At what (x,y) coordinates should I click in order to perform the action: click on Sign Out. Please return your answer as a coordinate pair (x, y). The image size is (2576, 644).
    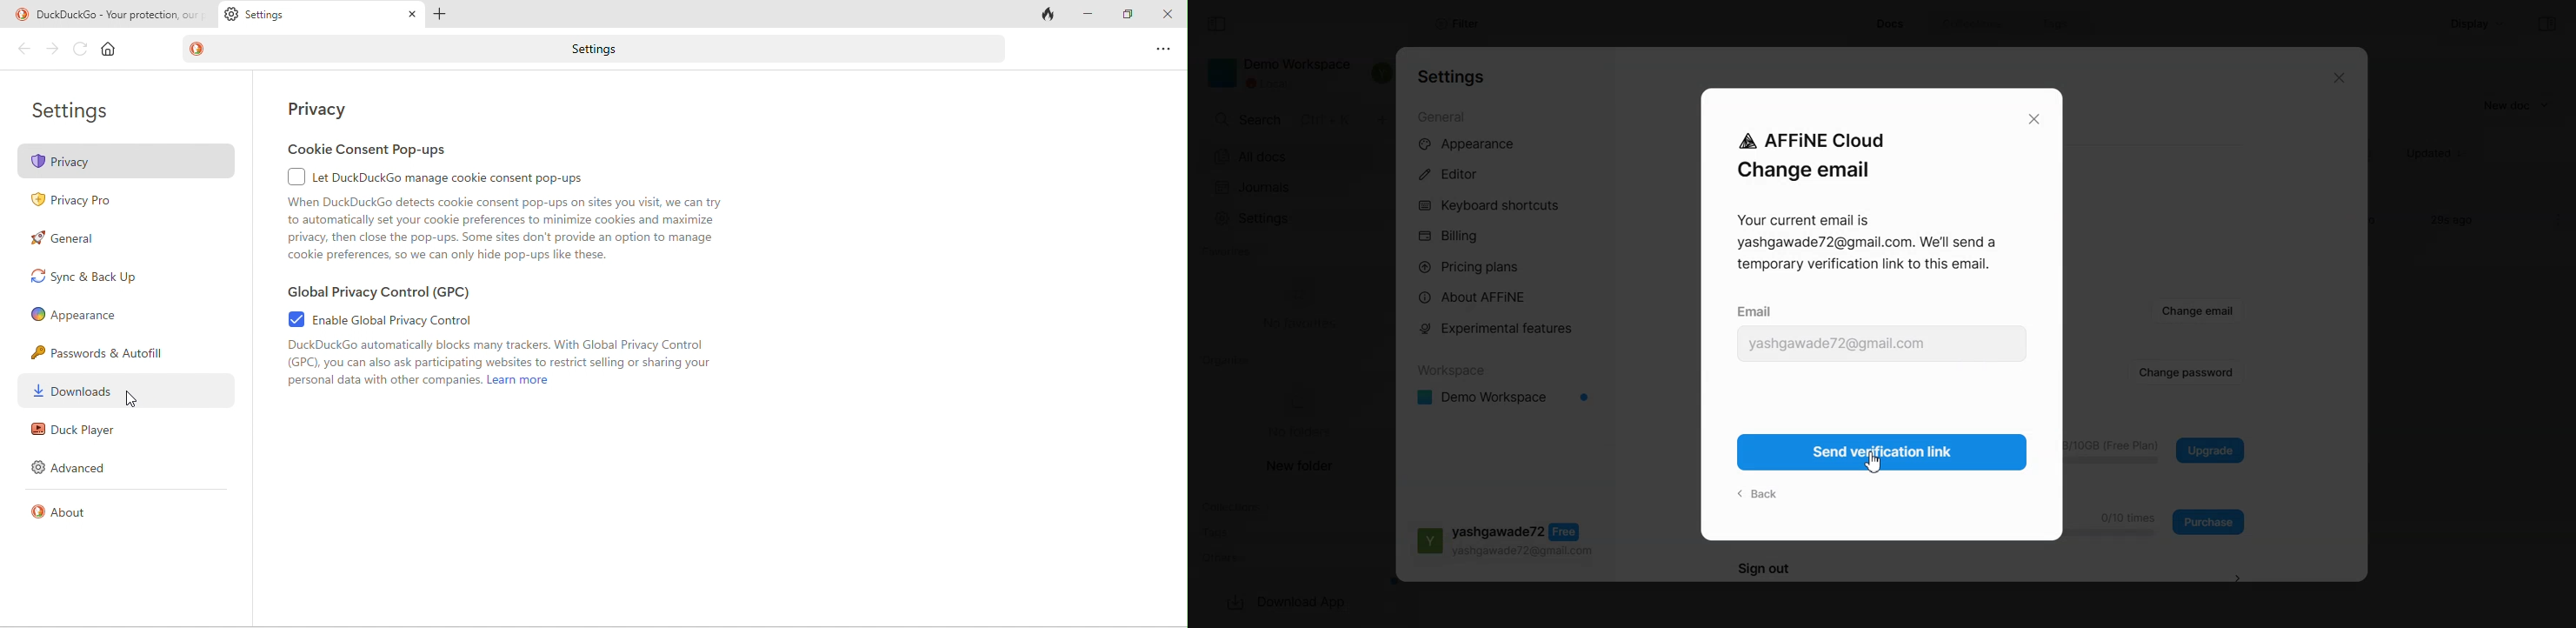
    Looking at the image, I should click on (2241, 577).